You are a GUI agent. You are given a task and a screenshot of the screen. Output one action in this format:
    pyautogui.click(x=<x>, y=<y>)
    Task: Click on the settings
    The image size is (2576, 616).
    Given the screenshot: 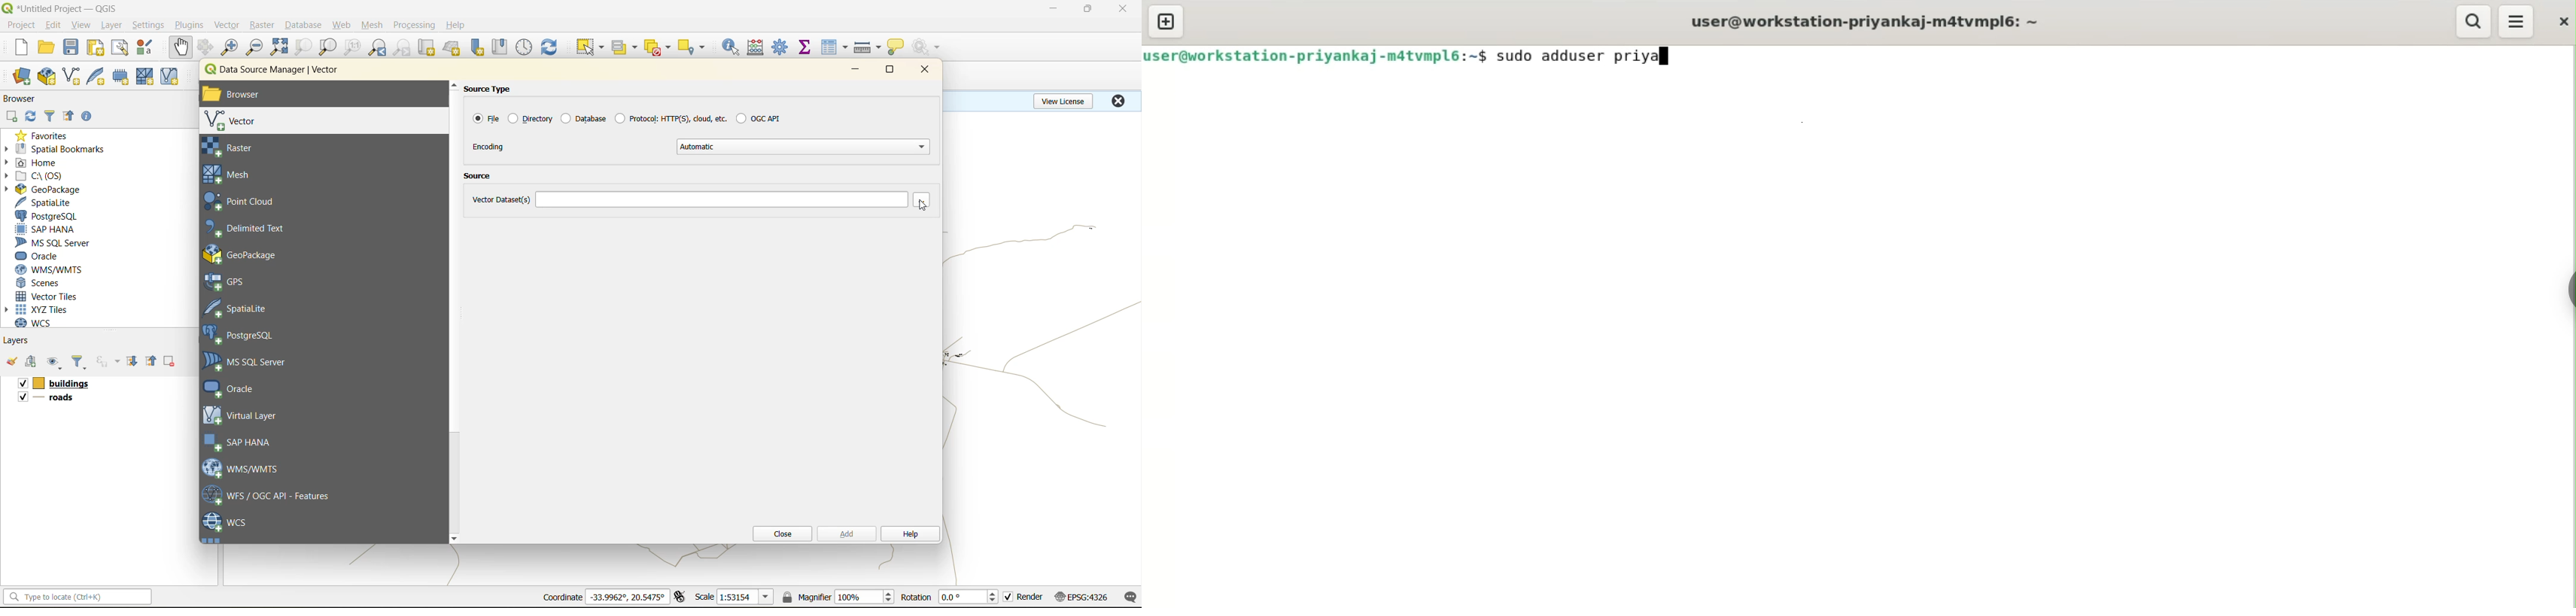 What is the action you would take?
    pyautogui.click(x=148, y=27)
    